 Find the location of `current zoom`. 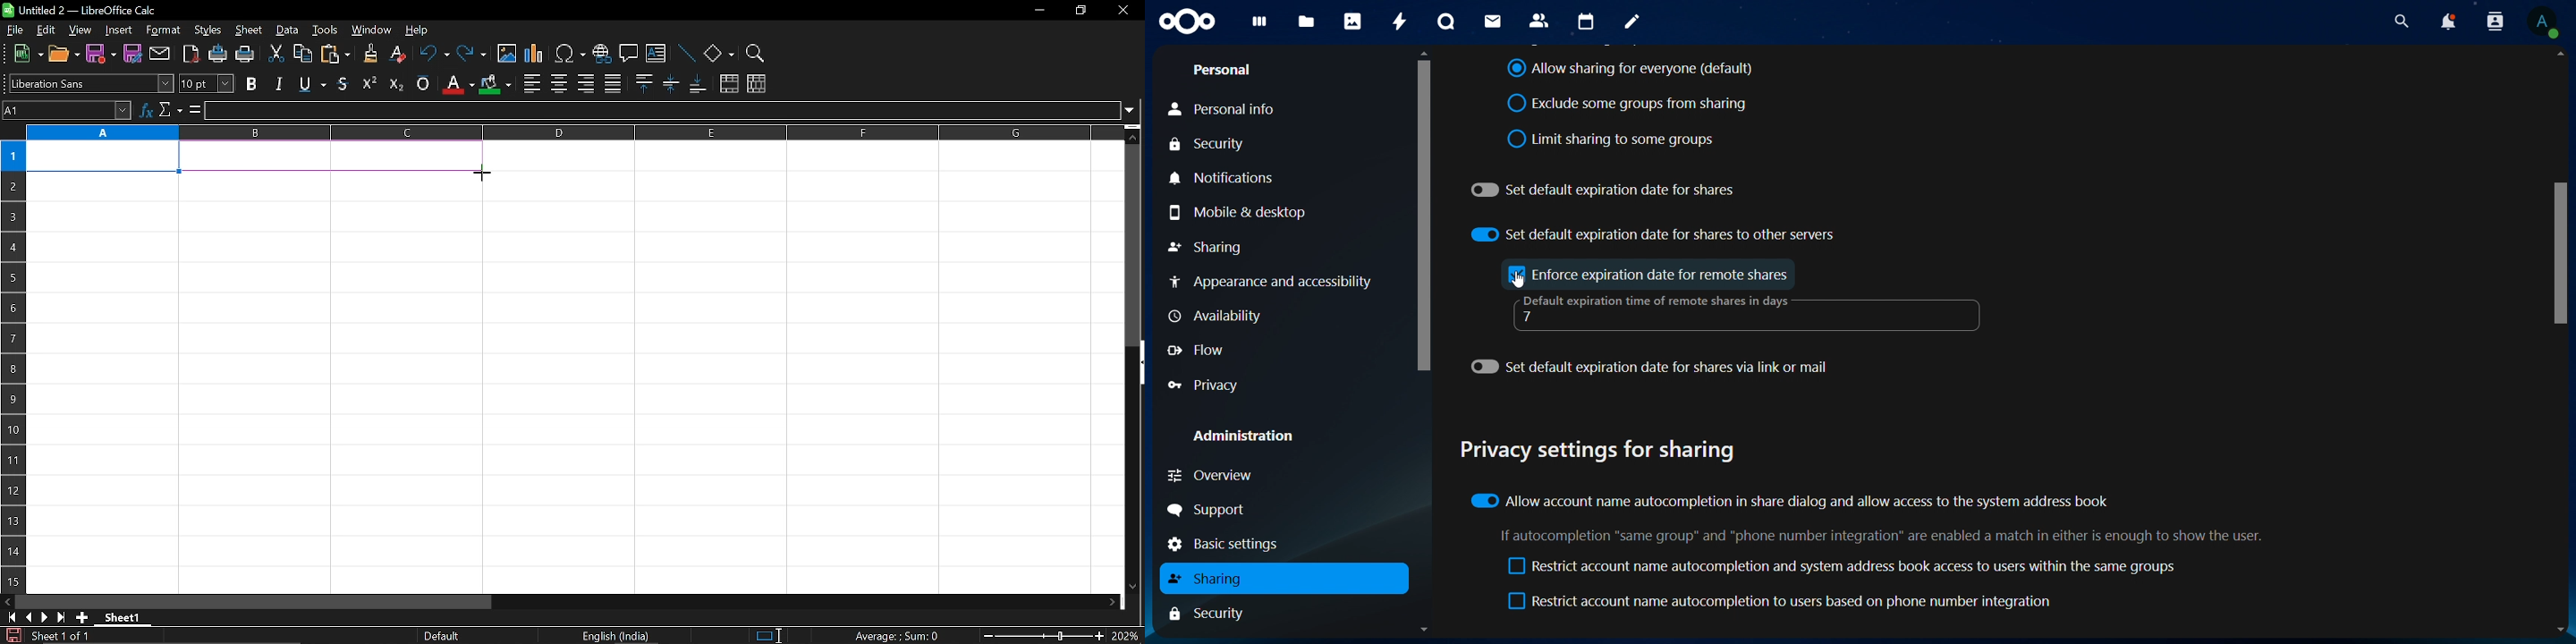

current zoom is located at coordinates (1127, 637).